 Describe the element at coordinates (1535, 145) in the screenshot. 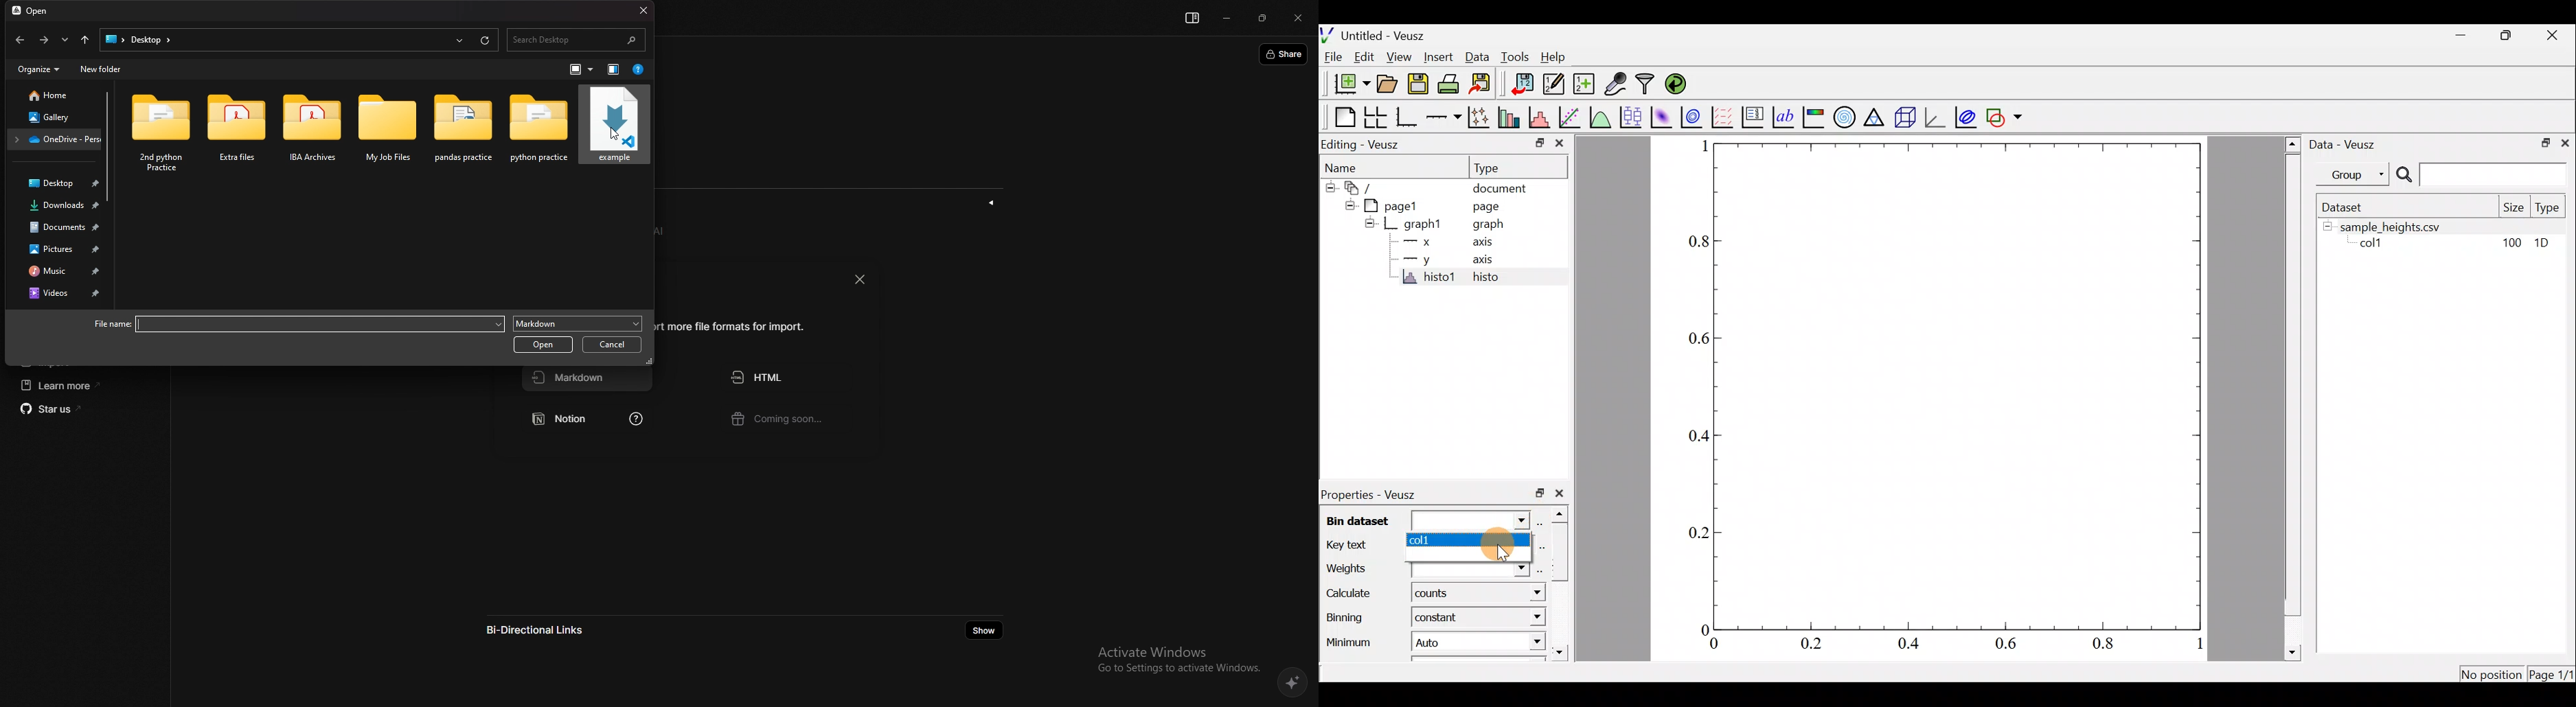

I see `restore down` at that location.